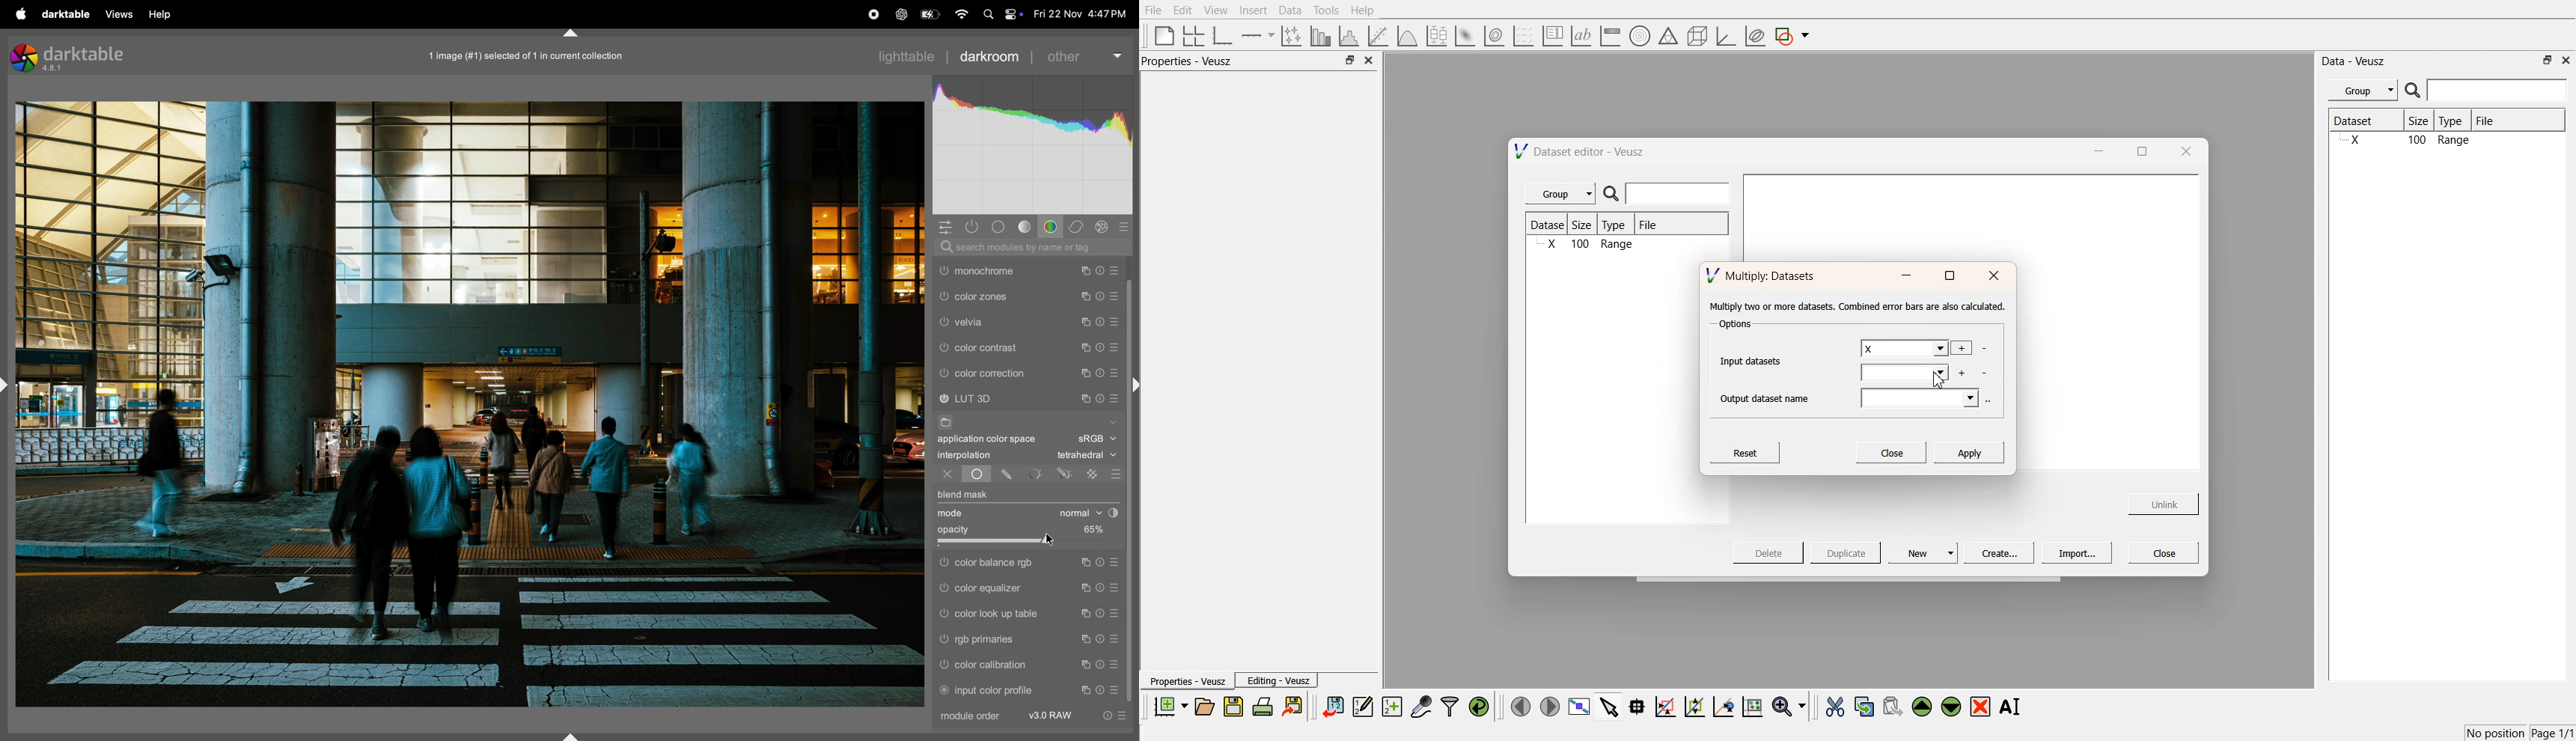 The image size is (2576, 756). What do you see at coordinates (1891, 706) in the screenshot?
I see `paste the selected widgets` at bounding box center [1891, 706].